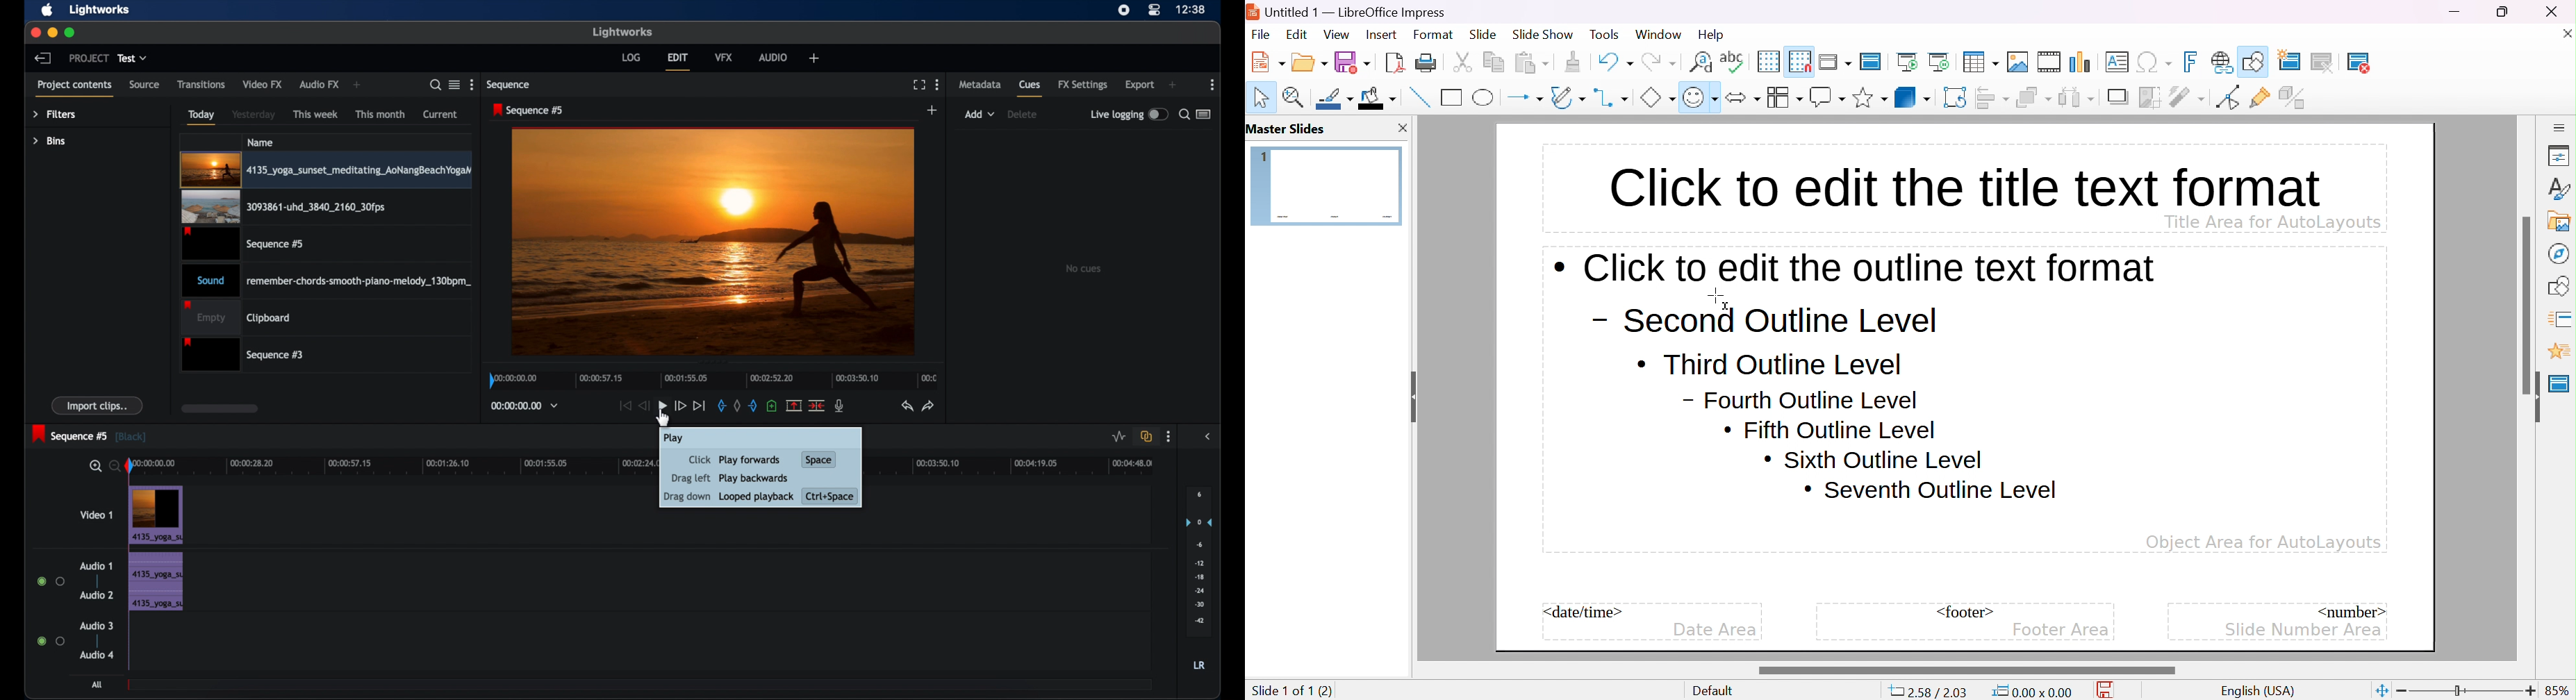 Image resolution: width=2576 pixels, height=700 pixels. What do you see at coordinates (325, 170) in the screenshot?
I see `video clip` at bounding box center [325, 170].